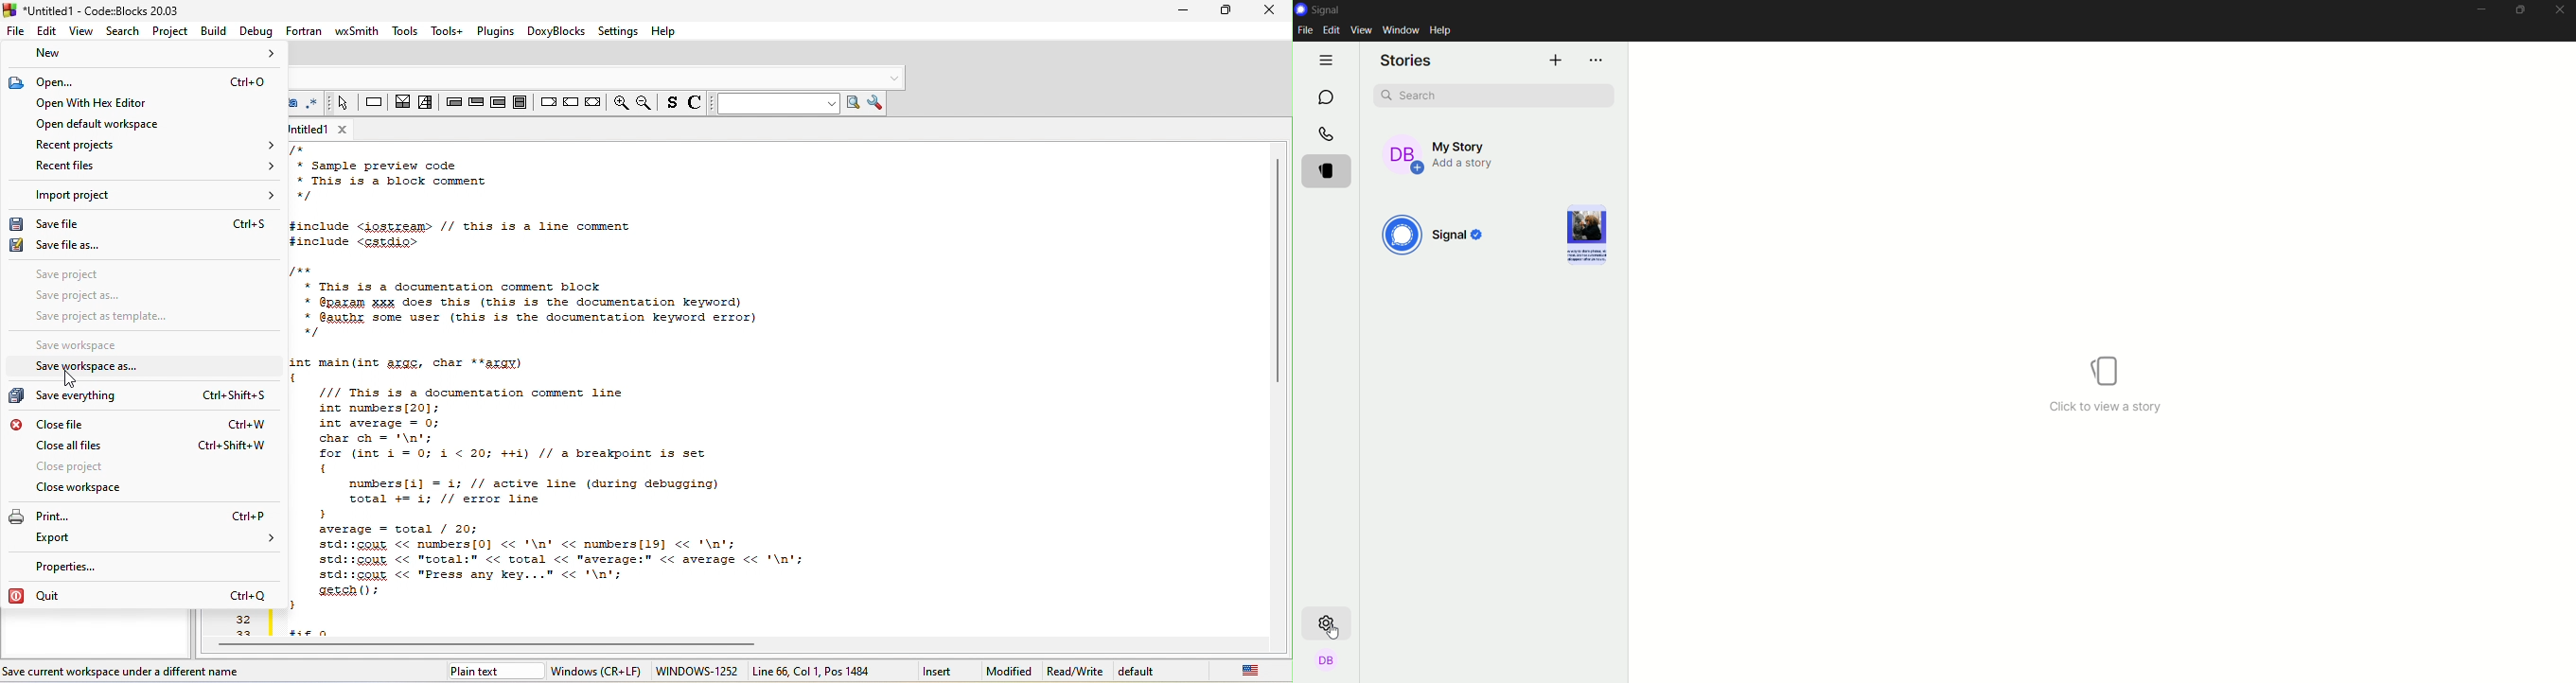 Image resolution: width=2576 pixels, height=700 pixels. What do you see at coordinates (428, 105) in the screenshot?
I see `selection` at bounding box center [428, 105].